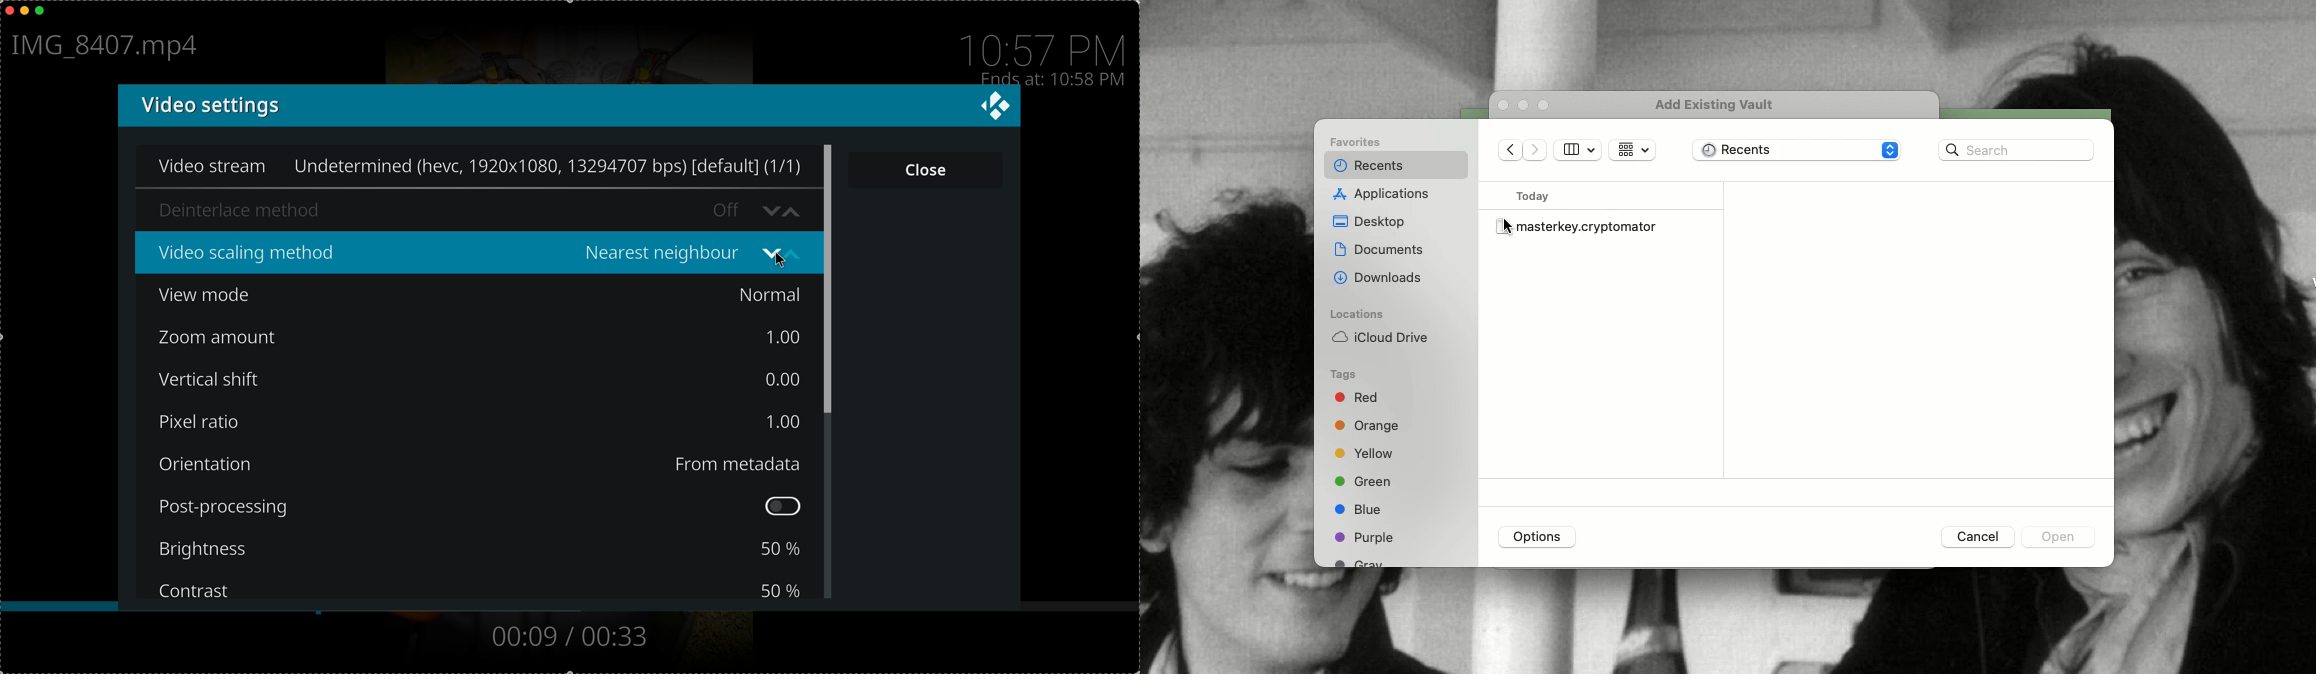 This screenshot has height=700, width=2324. What do you see at coordinates (769, 209) in the screenshot?
I see `decrease value` at bounding box center [769, 209].